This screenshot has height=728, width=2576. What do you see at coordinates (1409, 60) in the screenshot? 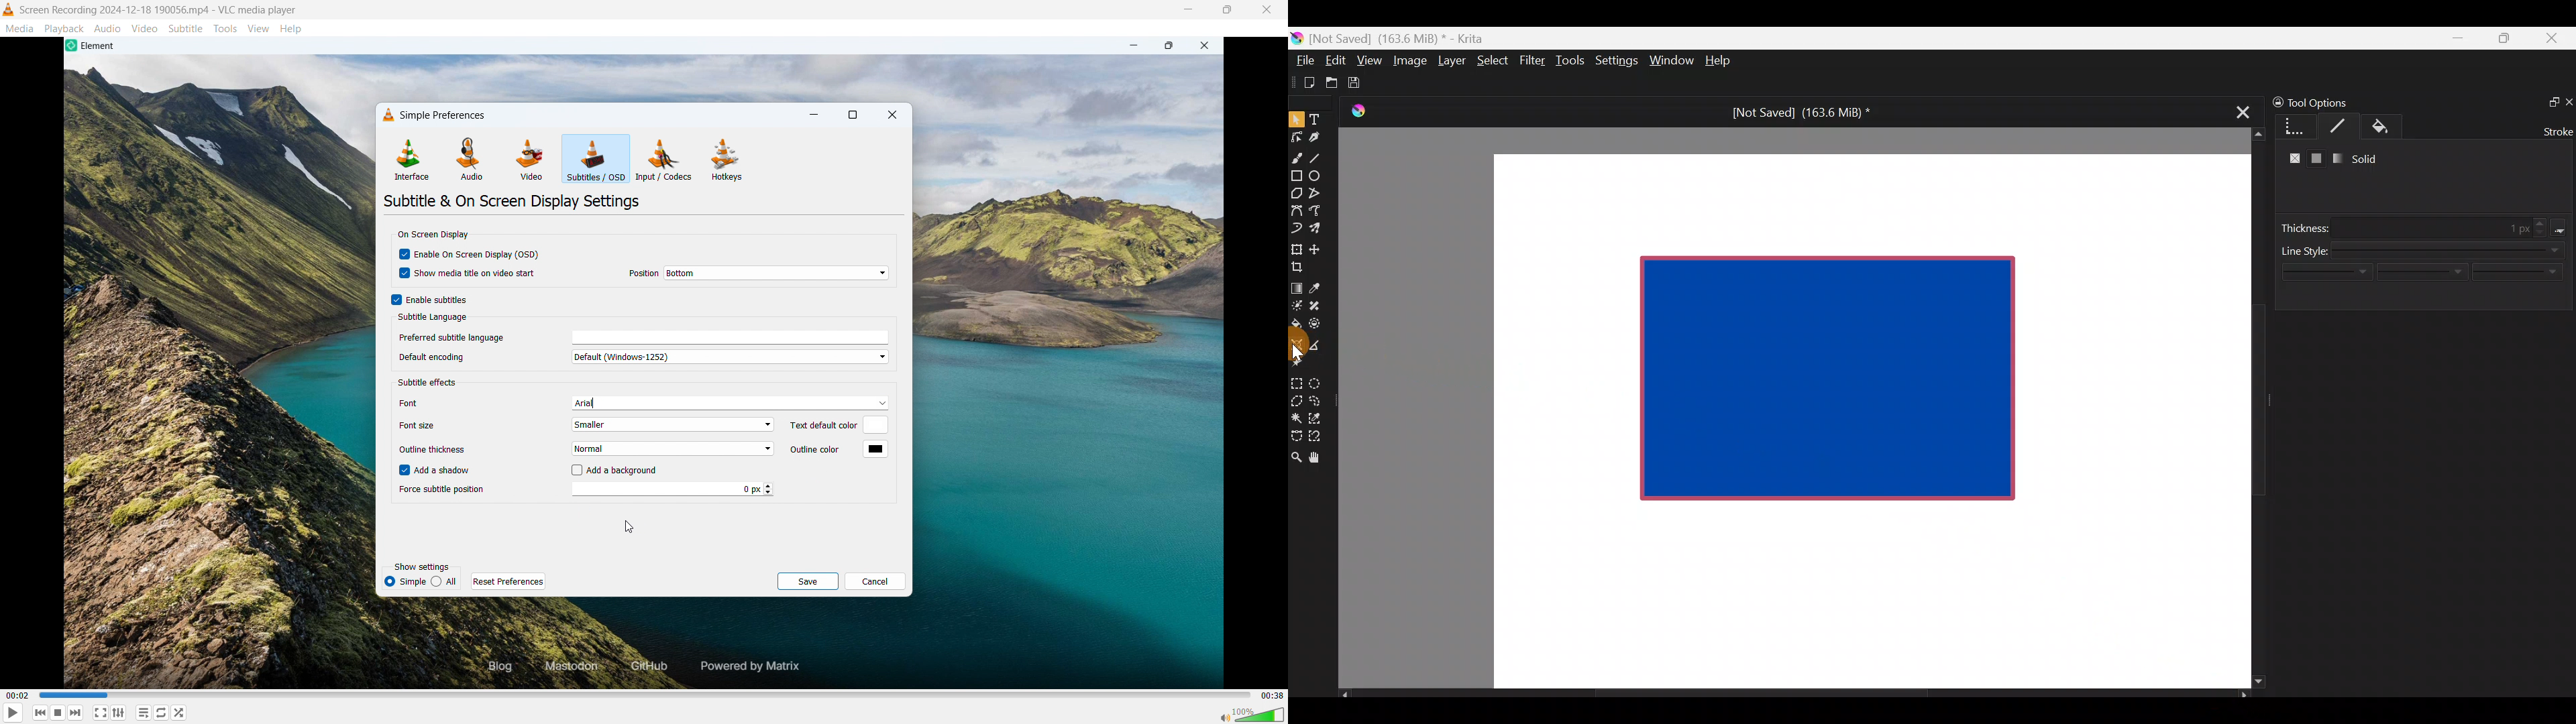
I see `Image` at bounding box center [1409, 60].